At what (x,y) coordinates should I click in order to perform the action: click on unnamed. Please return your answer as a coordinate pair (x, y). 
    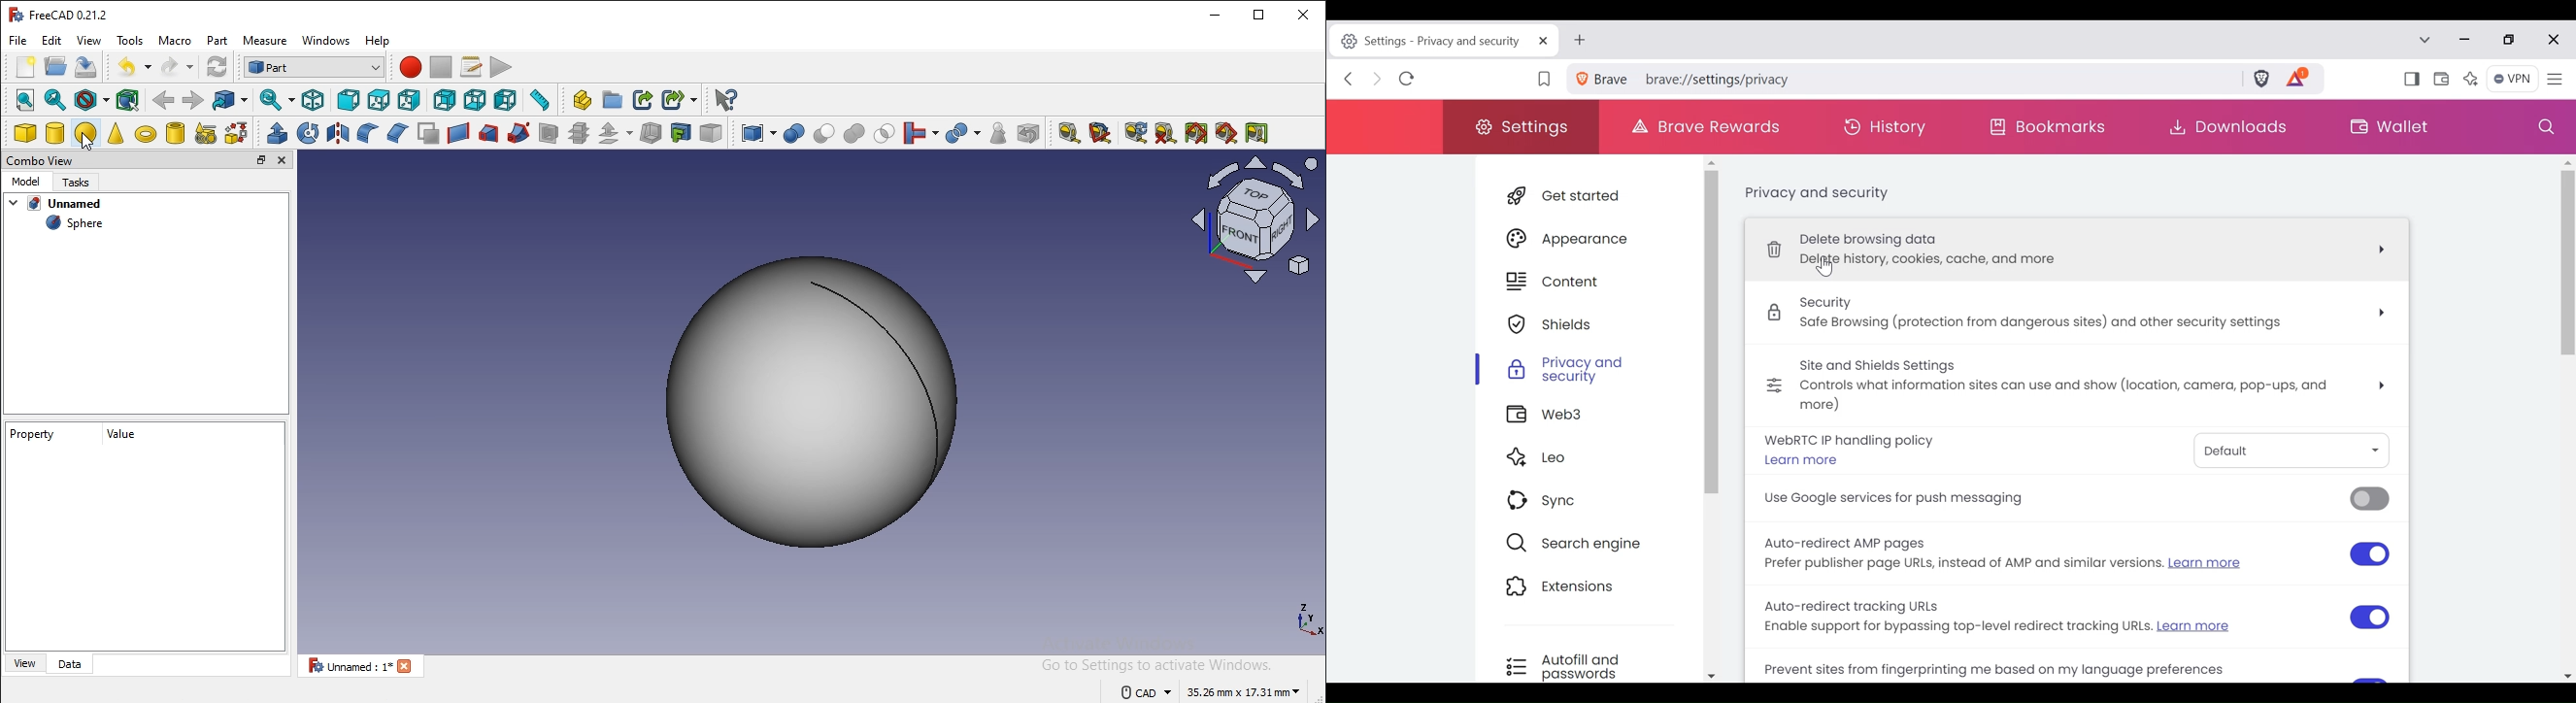
    Looking at the image, I should click on (66, 204).